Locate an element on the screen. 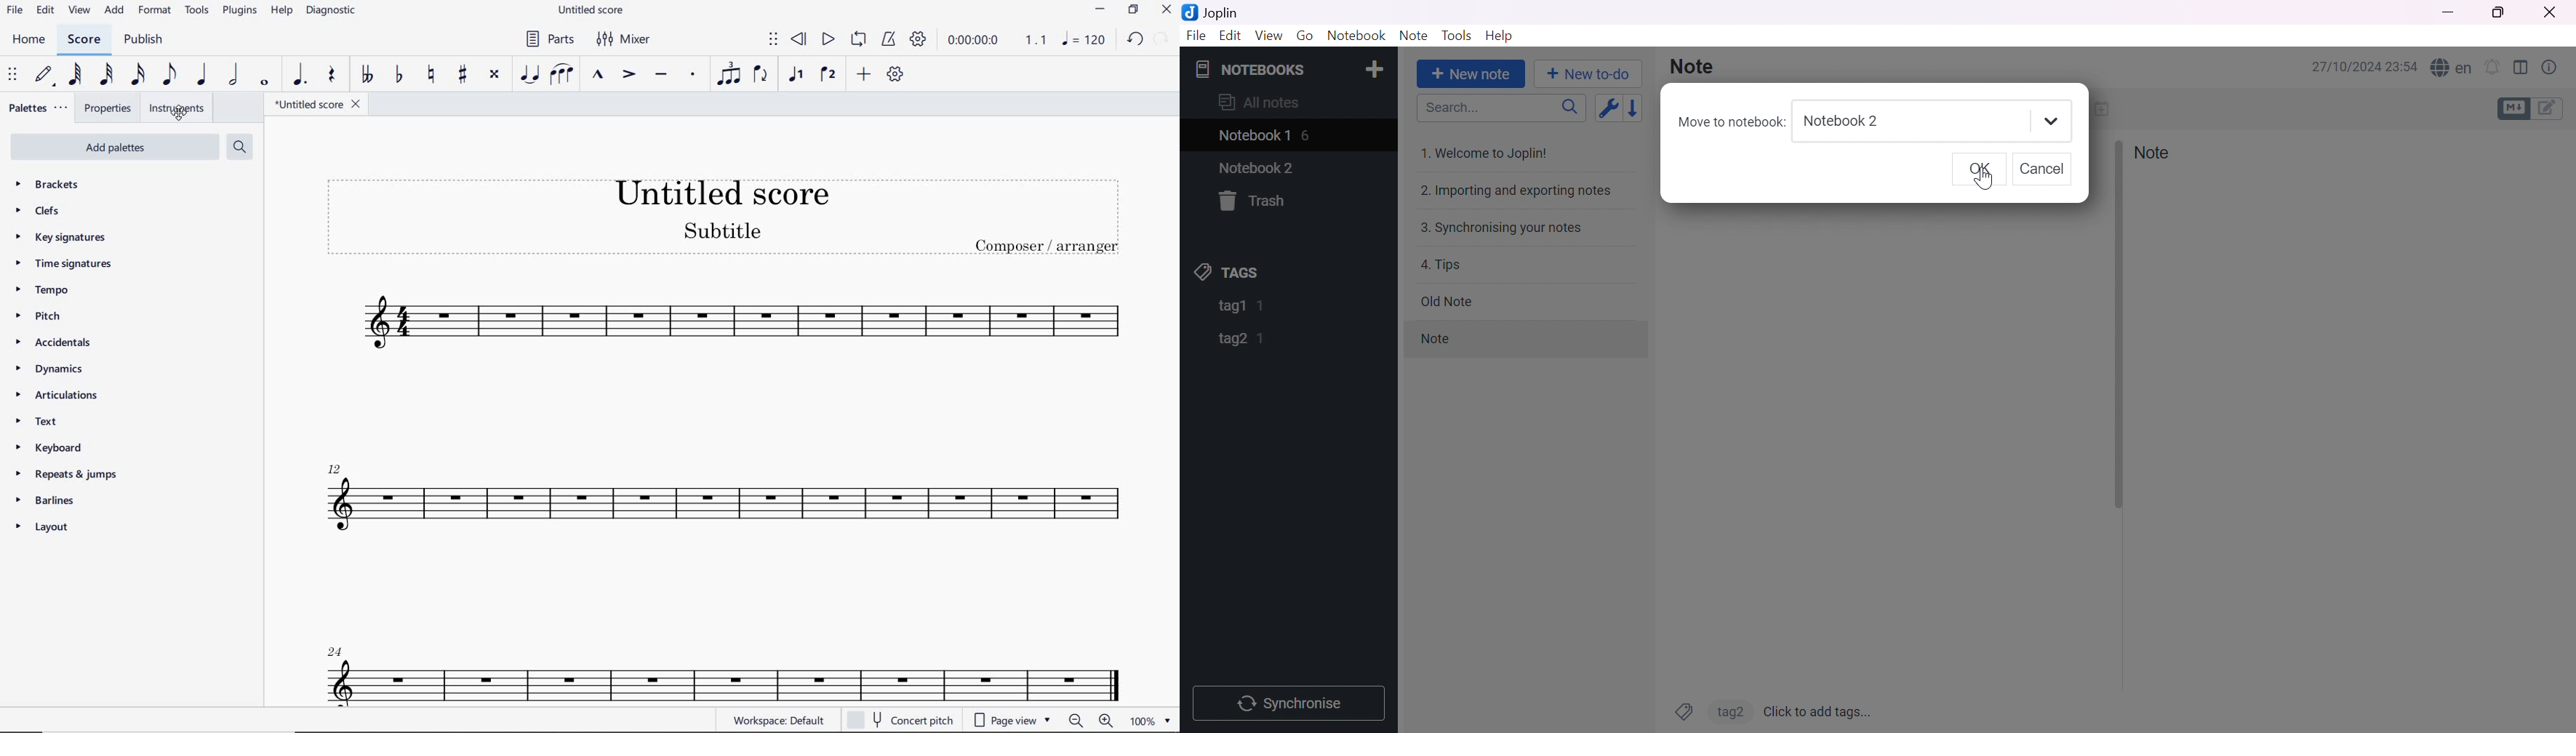 This screenshot has height=756, width=2576. 4. Tips is located at coordinates (1441, 265).